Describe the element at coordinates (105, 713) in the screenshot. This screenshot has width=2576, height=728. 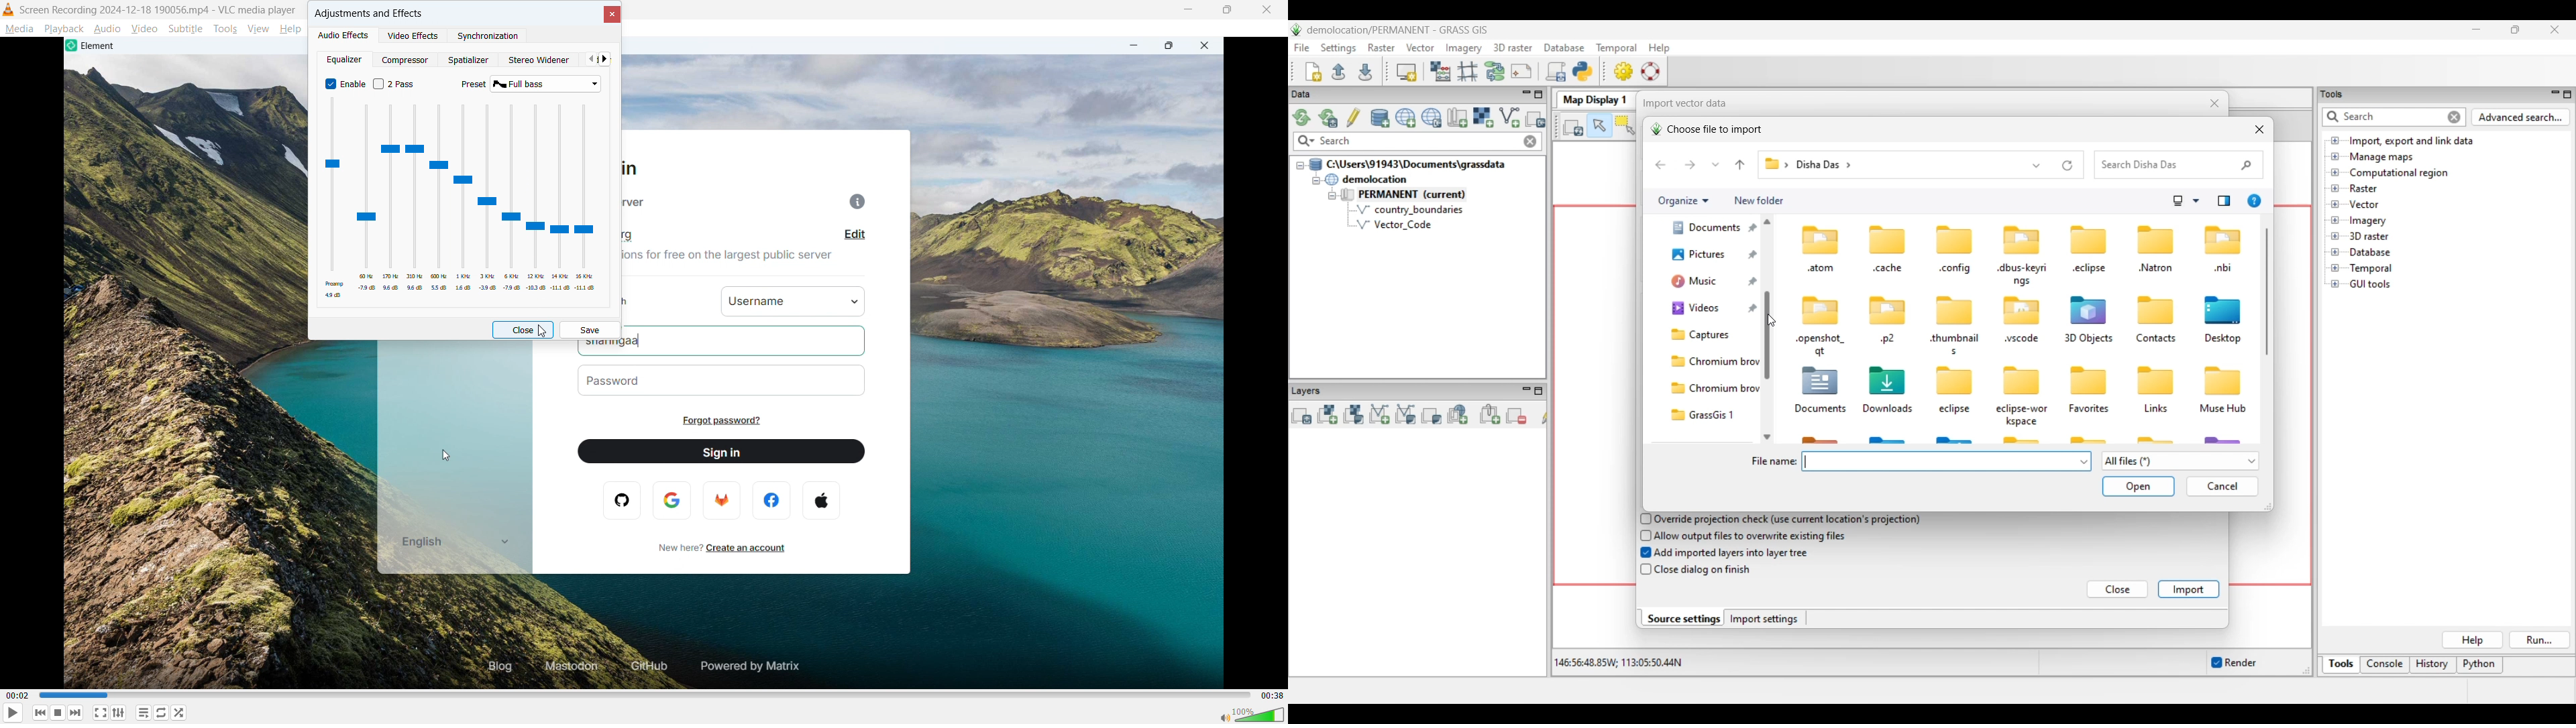
I see `Full screen ` at that location.